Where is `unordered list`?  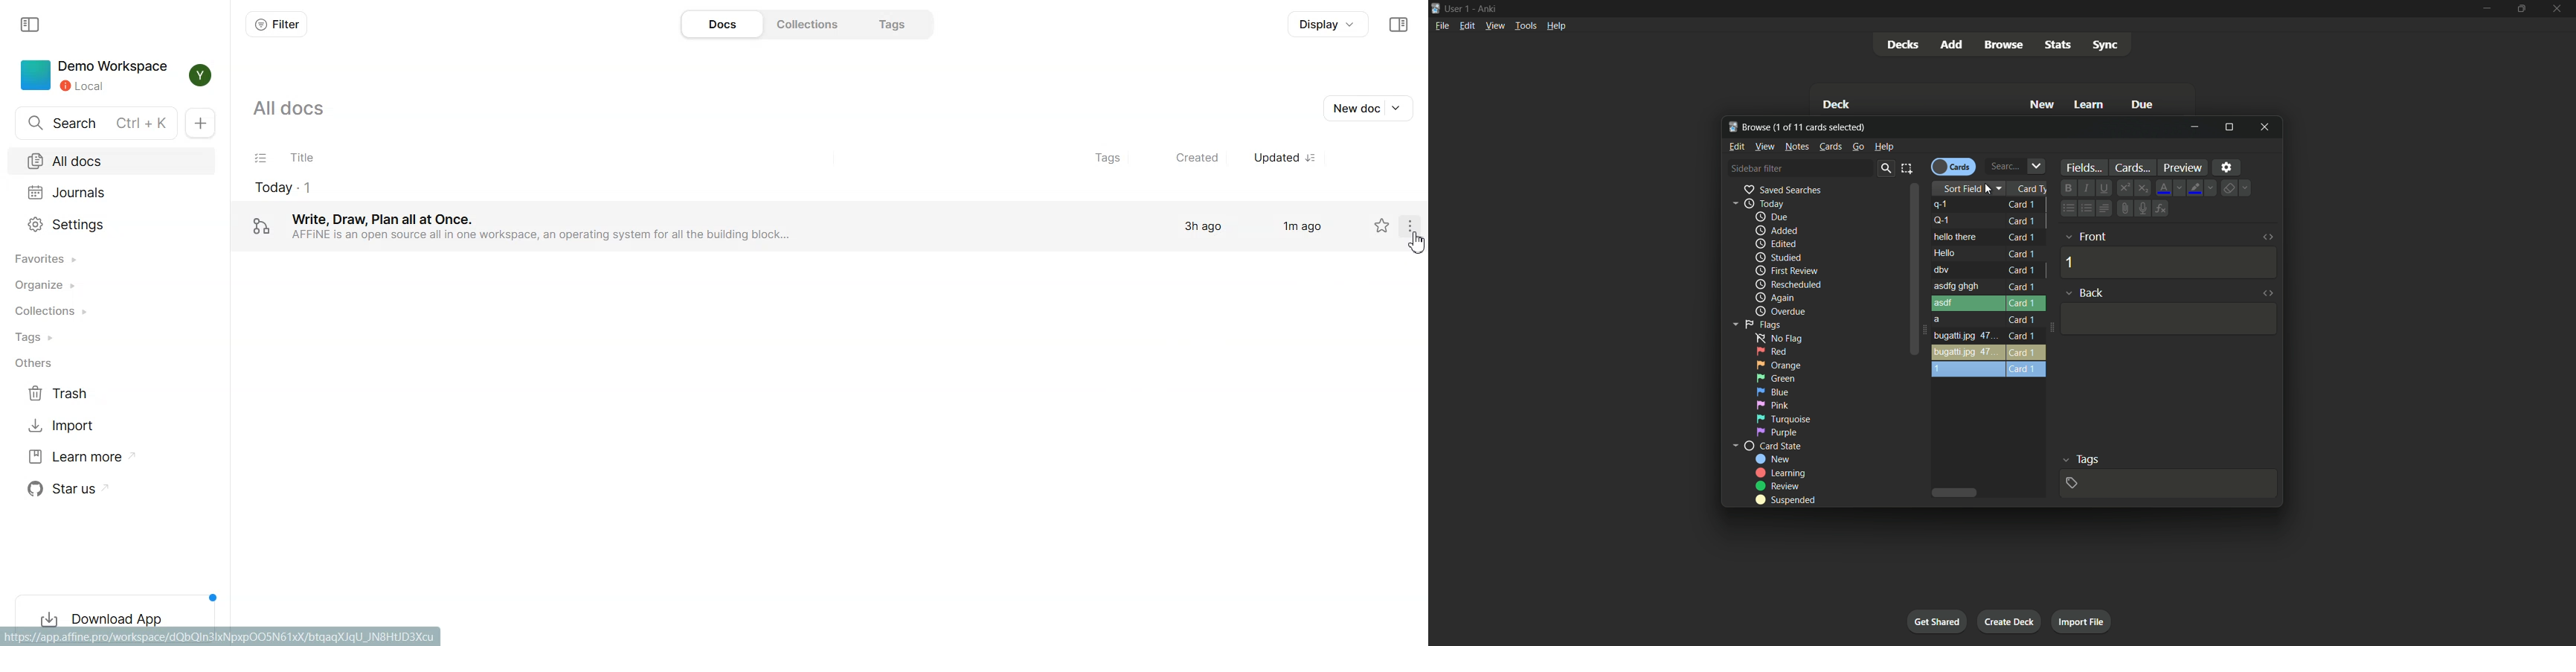 unordered list is located at coordinates (2066, 208).